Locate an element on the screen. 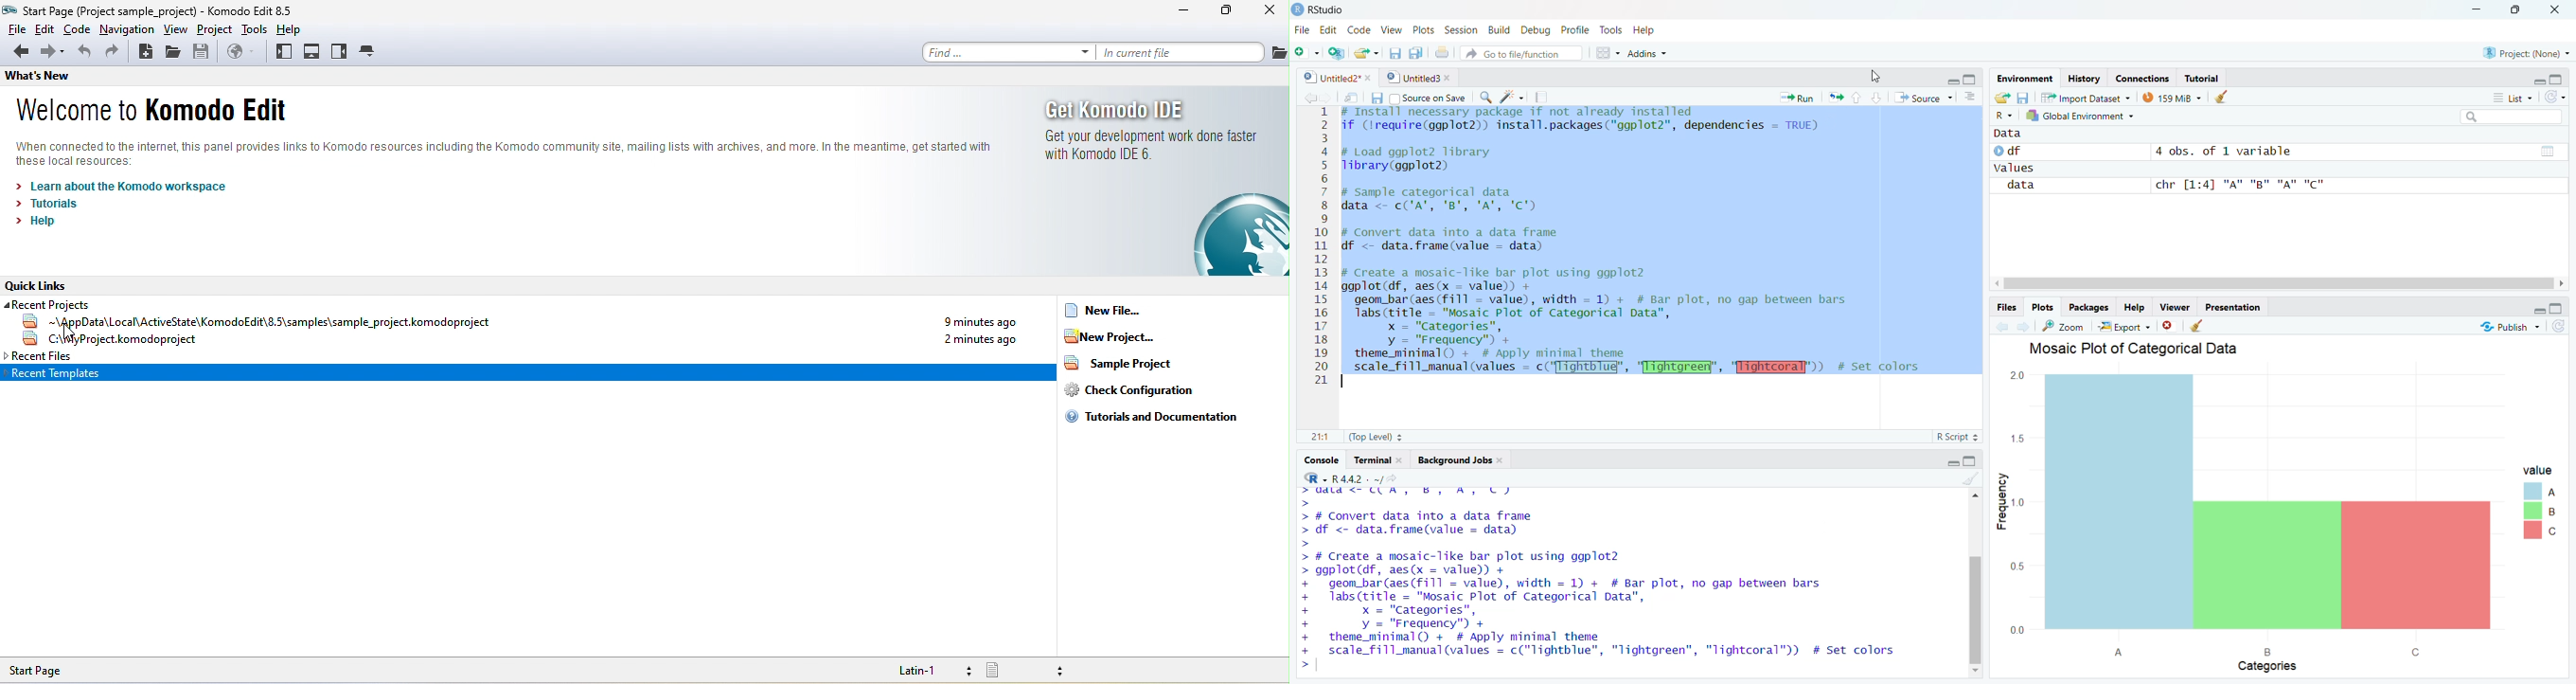  Code is located at coordinates (1358, 30).